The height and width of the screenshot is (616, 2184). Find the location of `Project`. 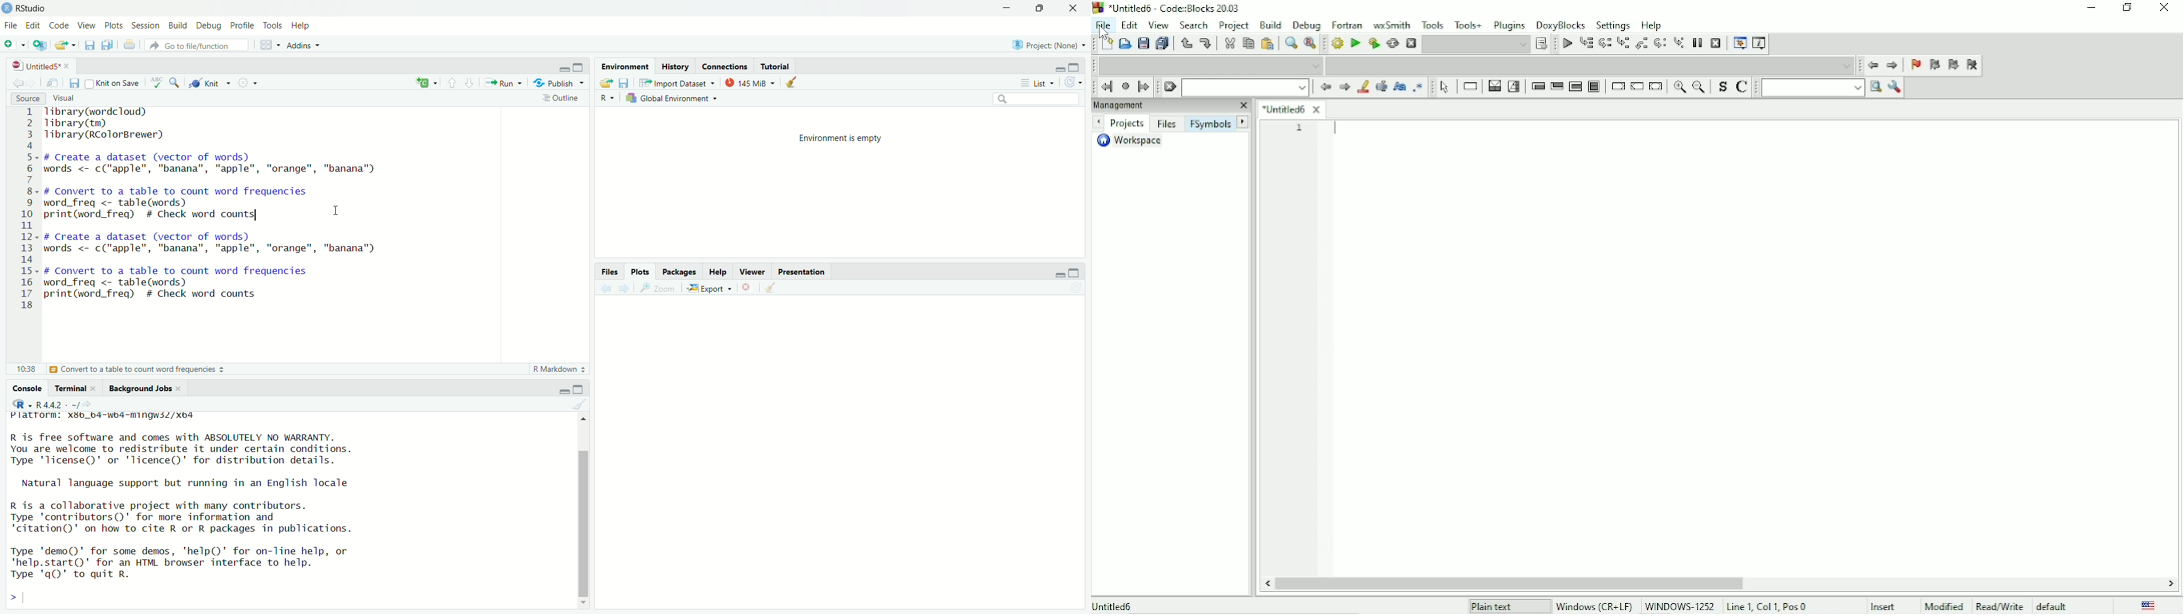

Project is located at coordinates (1234, 25).